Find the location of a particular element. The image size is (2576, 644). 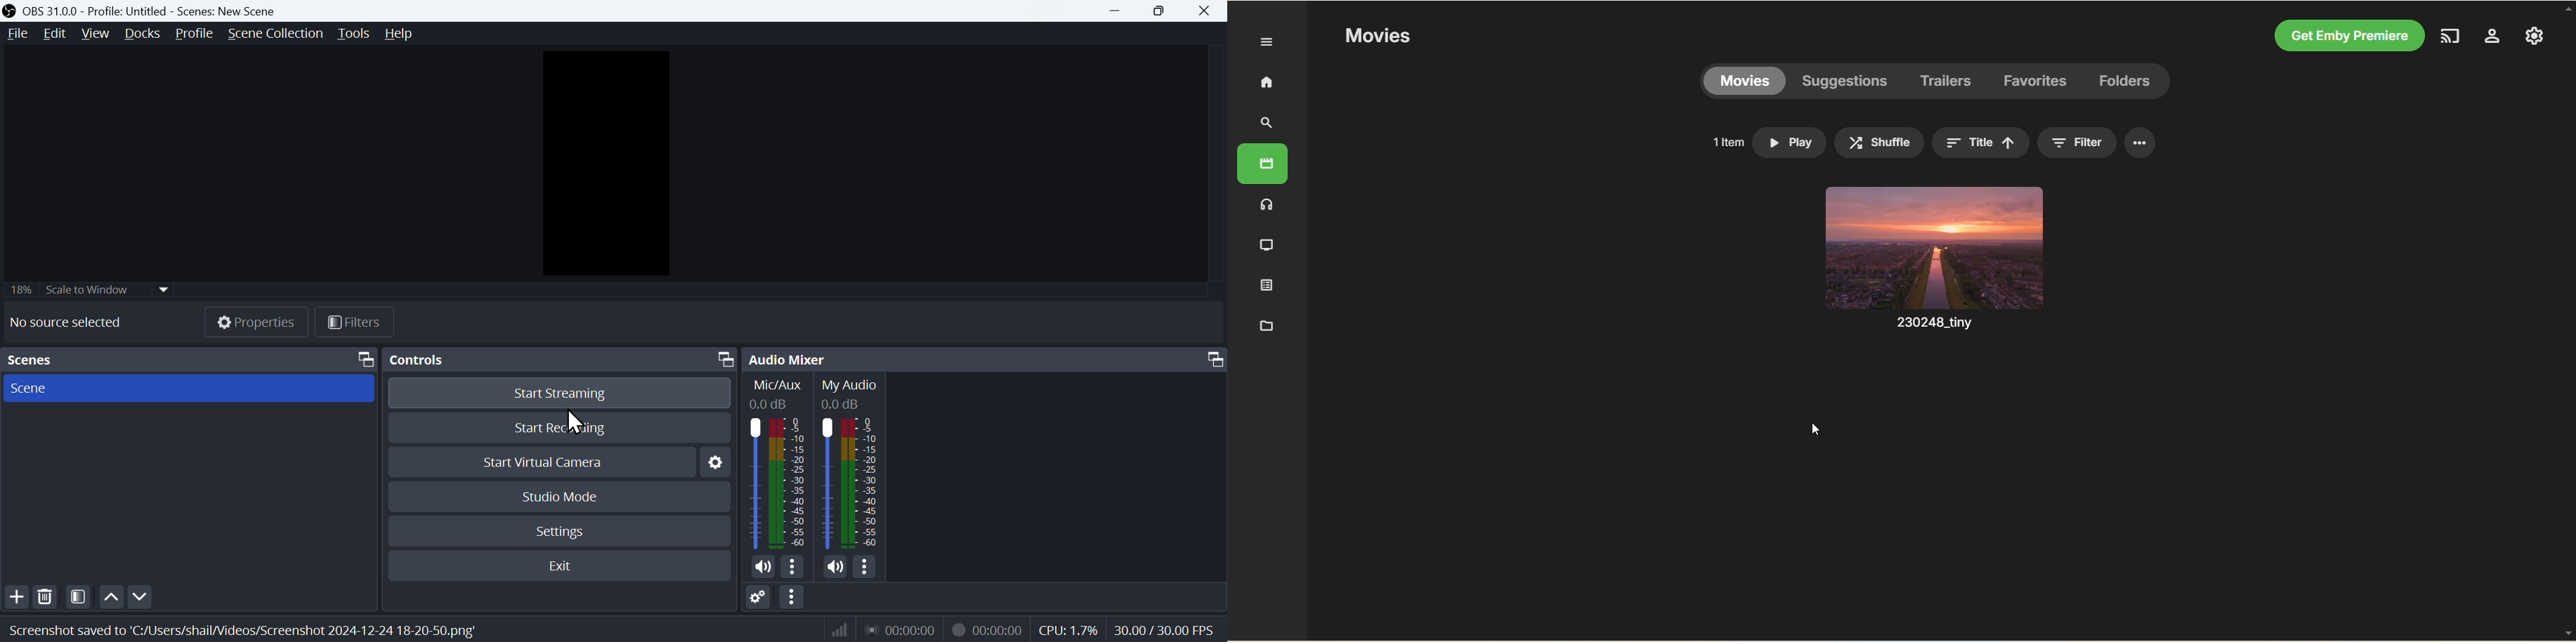

View is located at coordinates (93, 34).